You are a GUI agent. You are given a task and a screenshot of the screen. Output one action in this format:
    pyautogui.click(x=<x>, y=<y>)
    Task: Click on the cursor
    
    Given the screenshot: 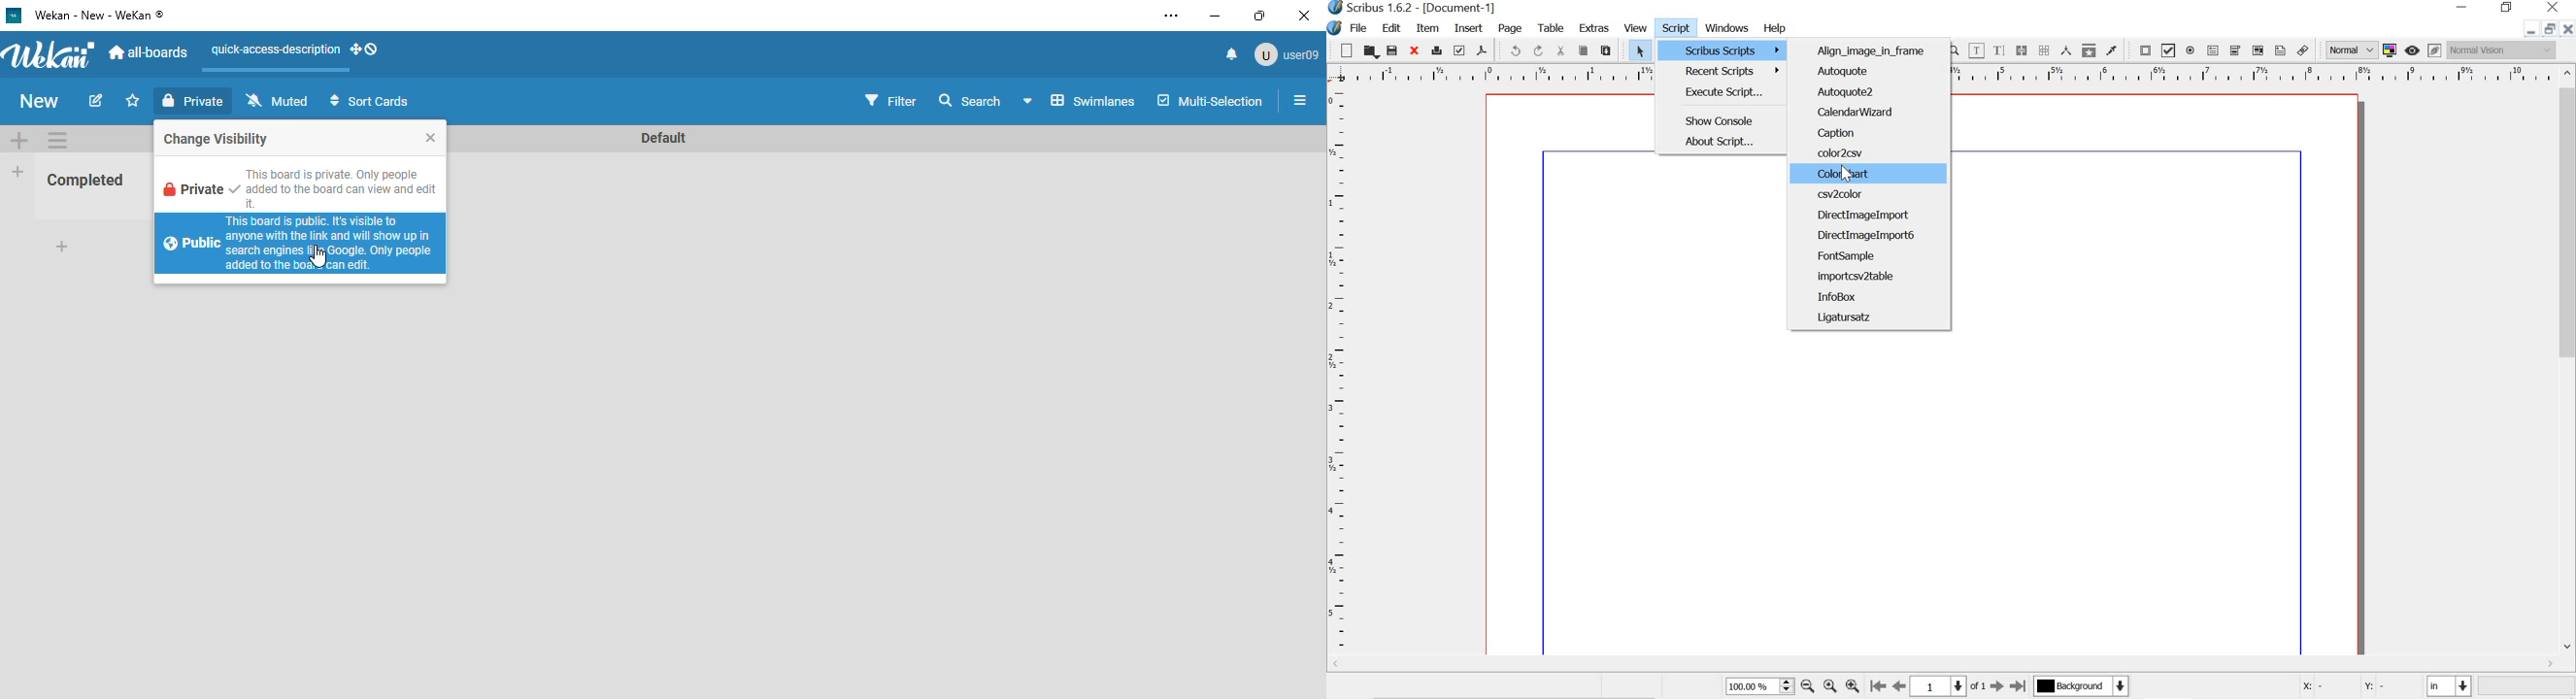 What is the action you would take?
    pyautogui.click(x=320, y=256)
    